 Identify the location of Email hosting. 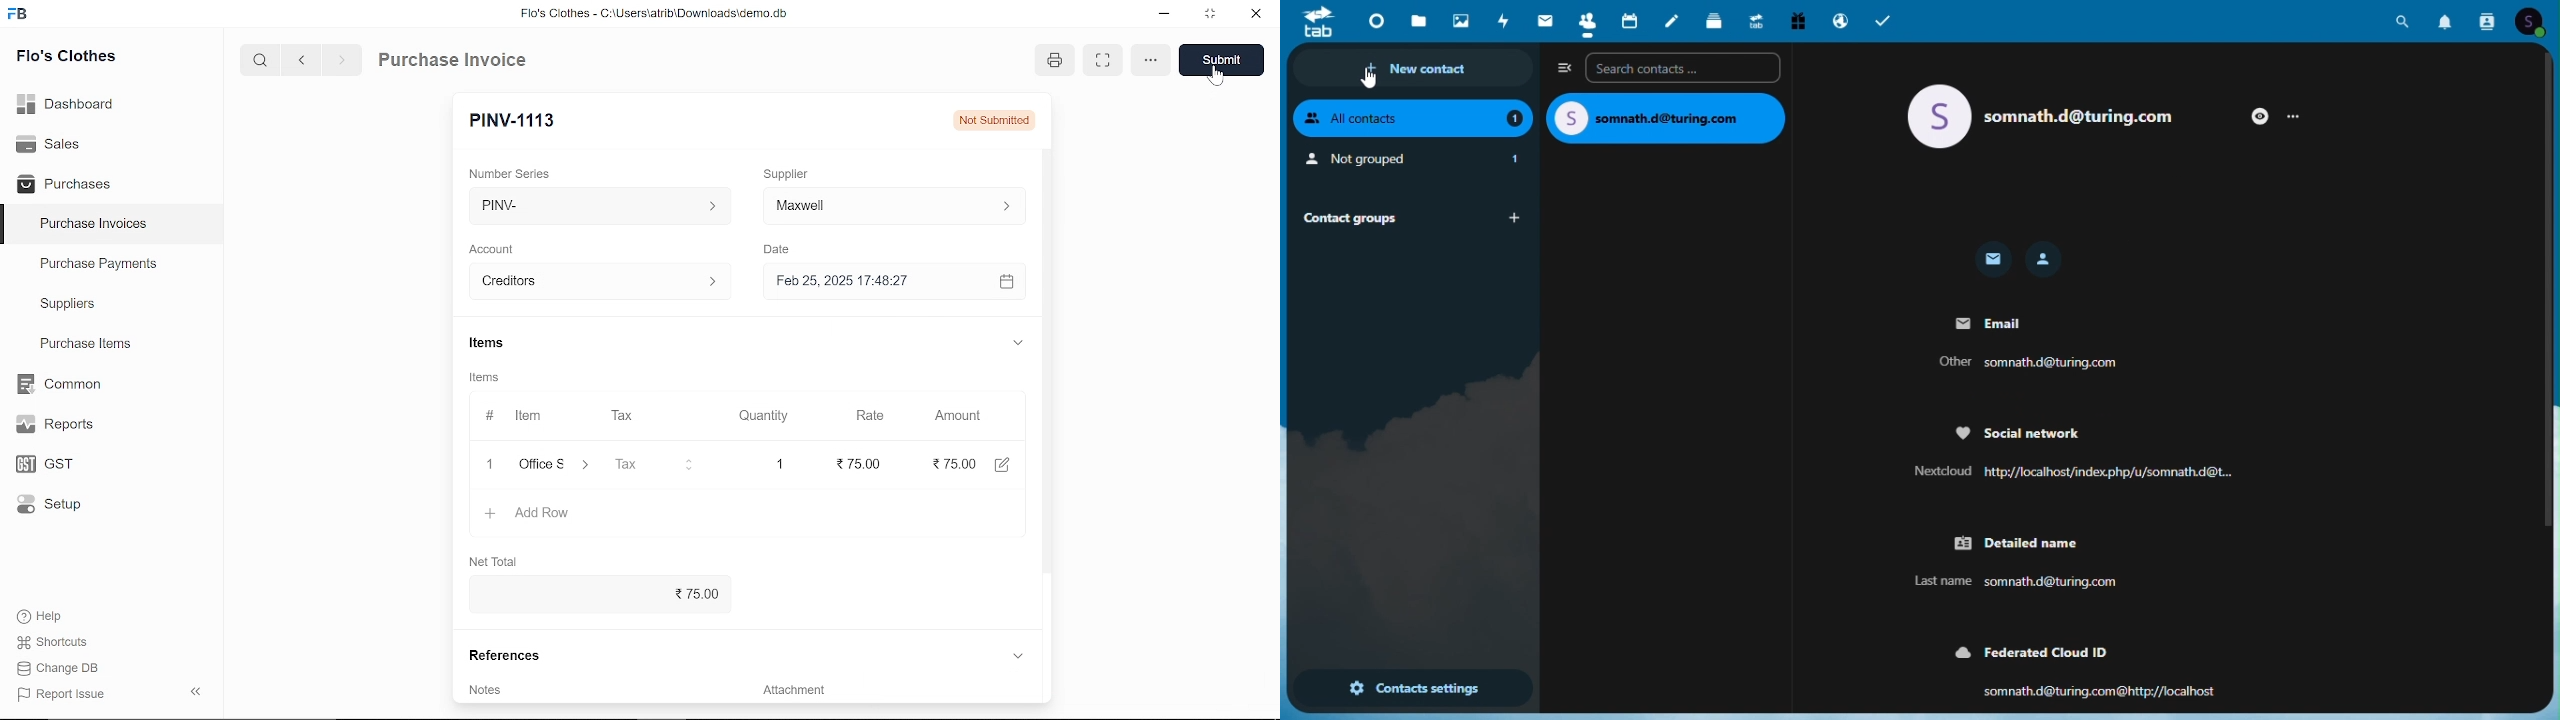
(1840, 19).